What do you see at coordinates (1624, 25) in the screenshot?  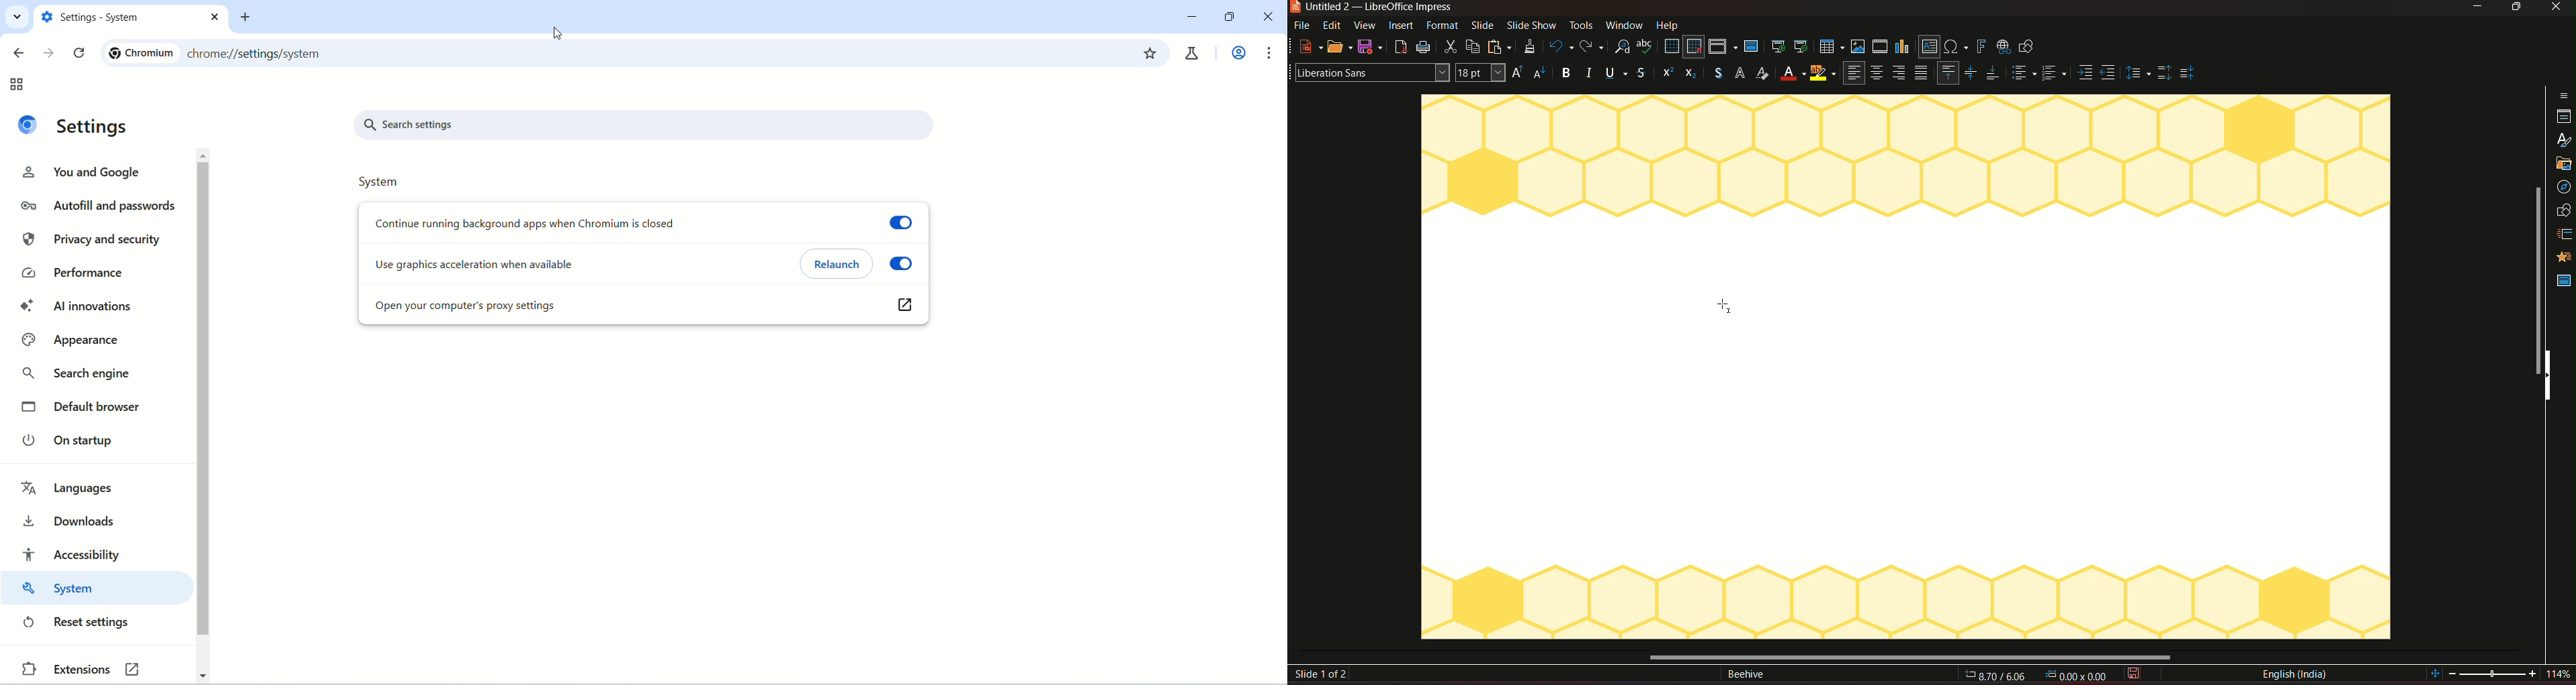 I see `window` at bounding box center [1624, 25].